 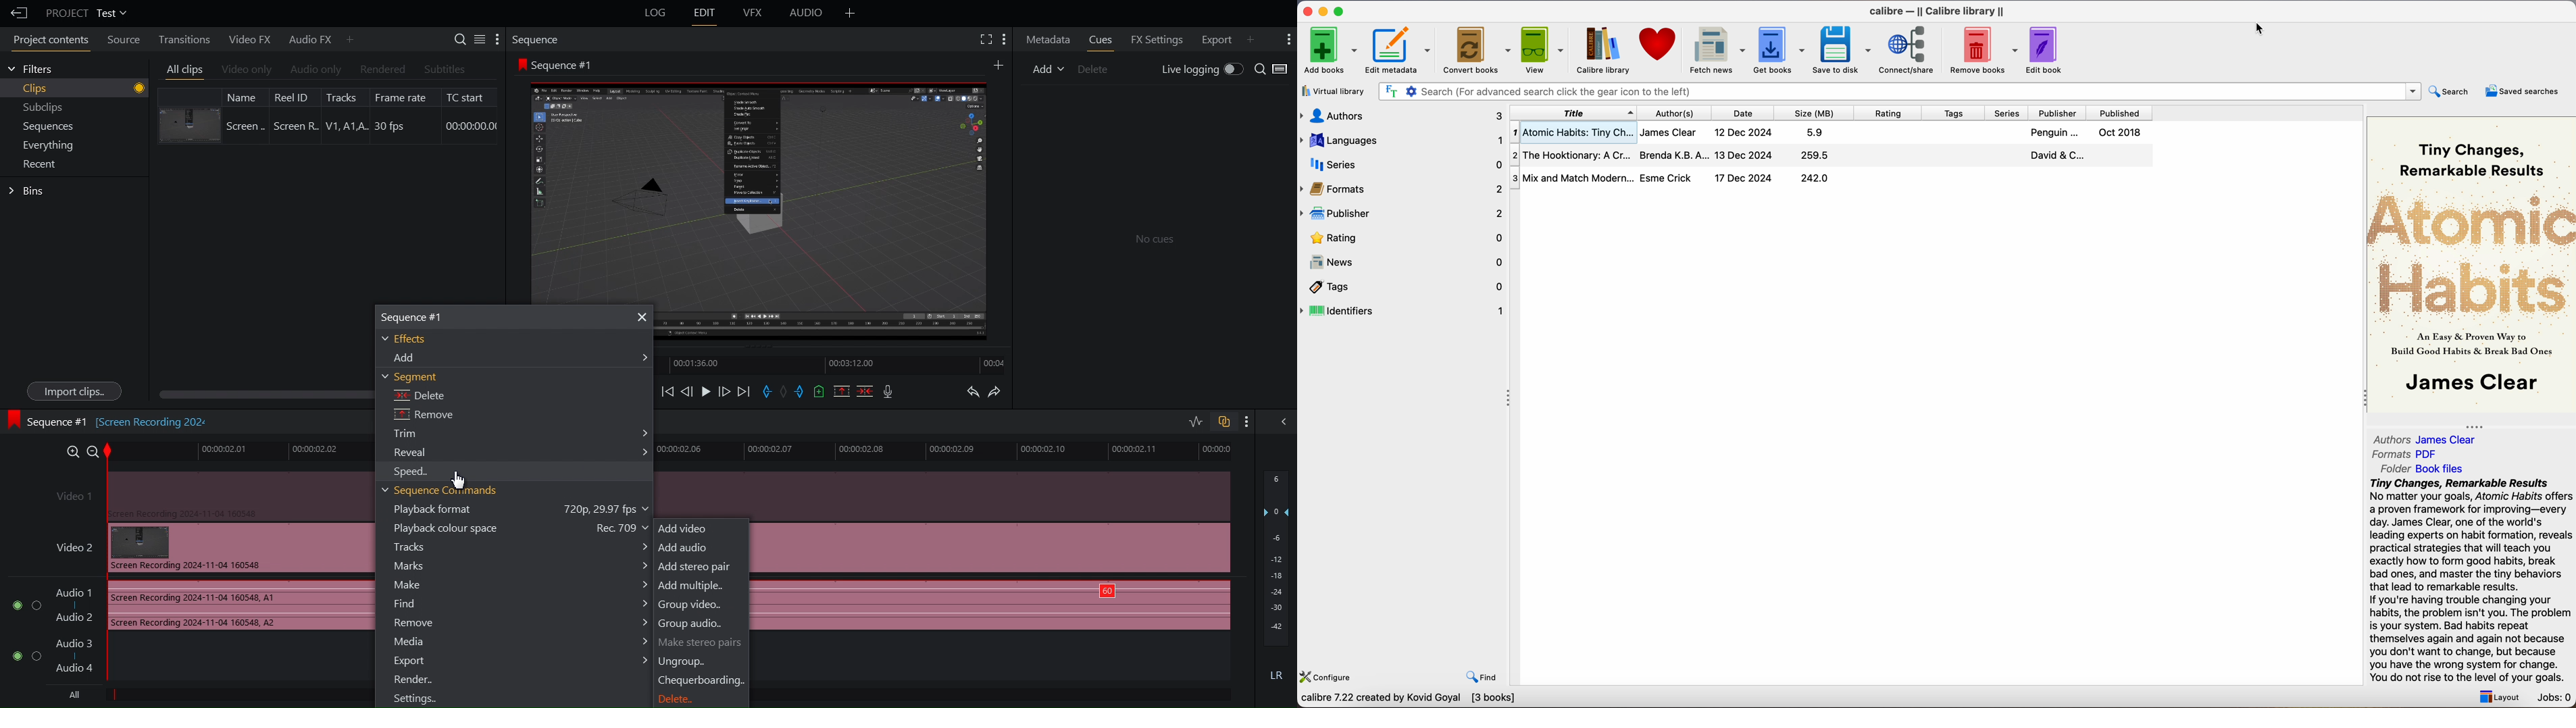 What do you see at coordinates (519, 604) in the screenshot?
I see `Find` at bounding box center [519, 604].